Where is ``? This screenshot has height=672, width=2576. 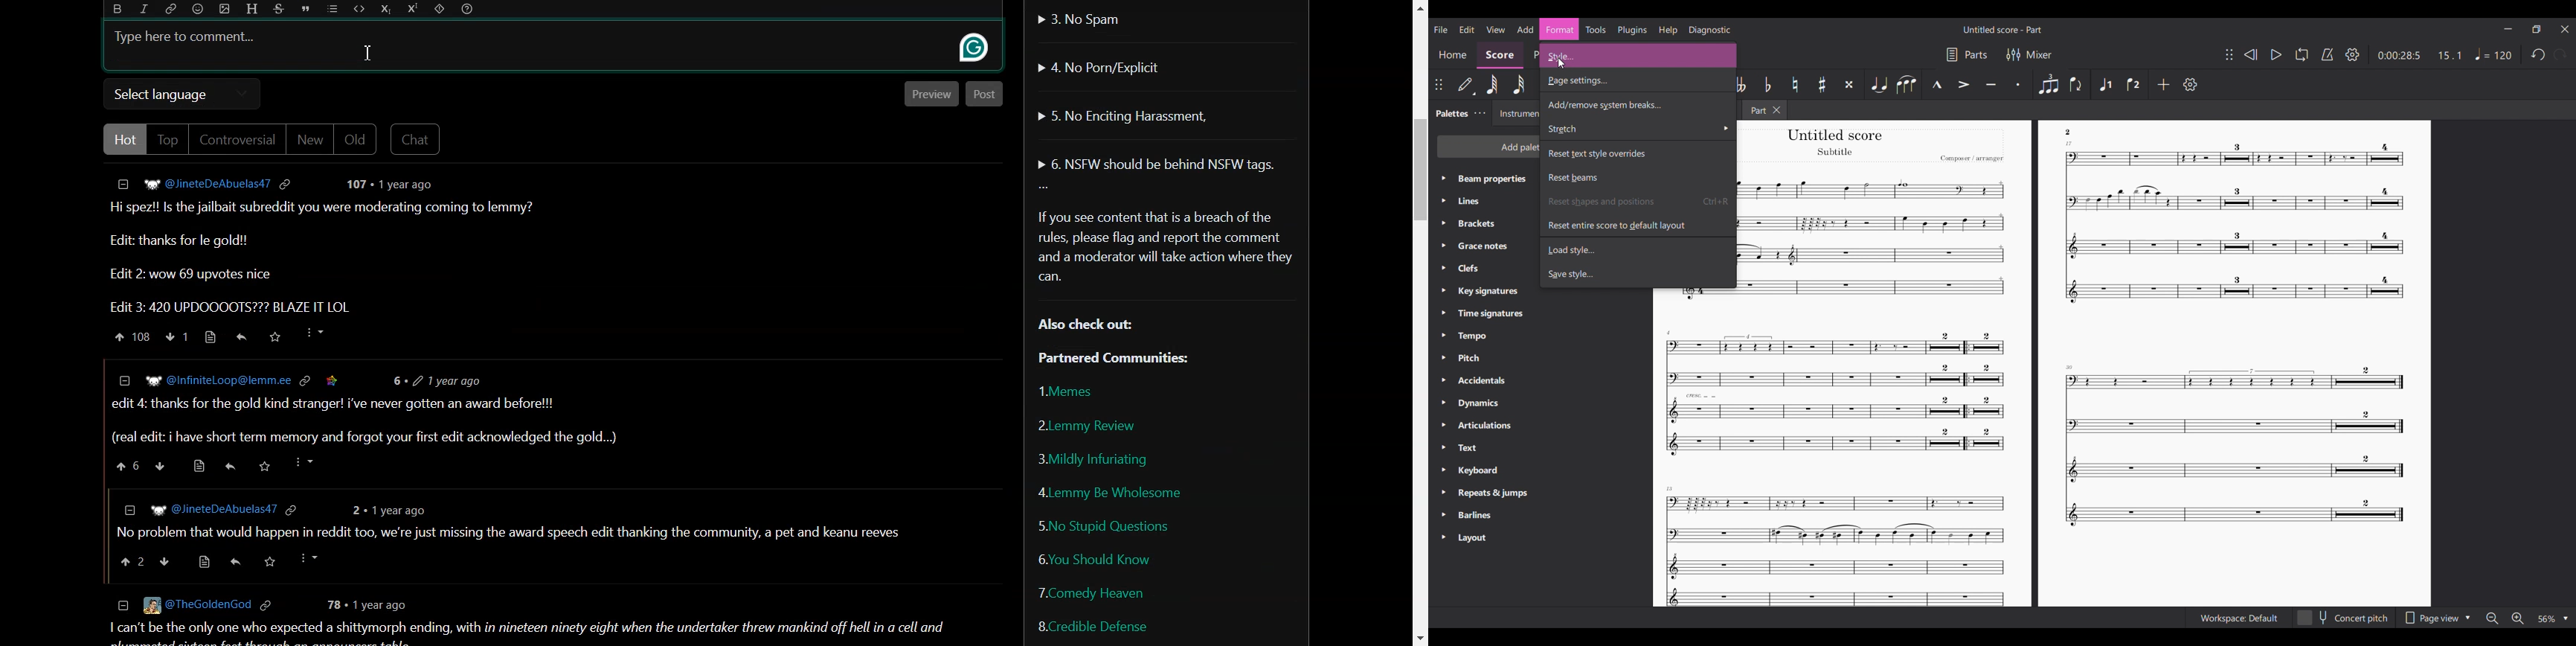
 is located at coordinates (2072, 132).